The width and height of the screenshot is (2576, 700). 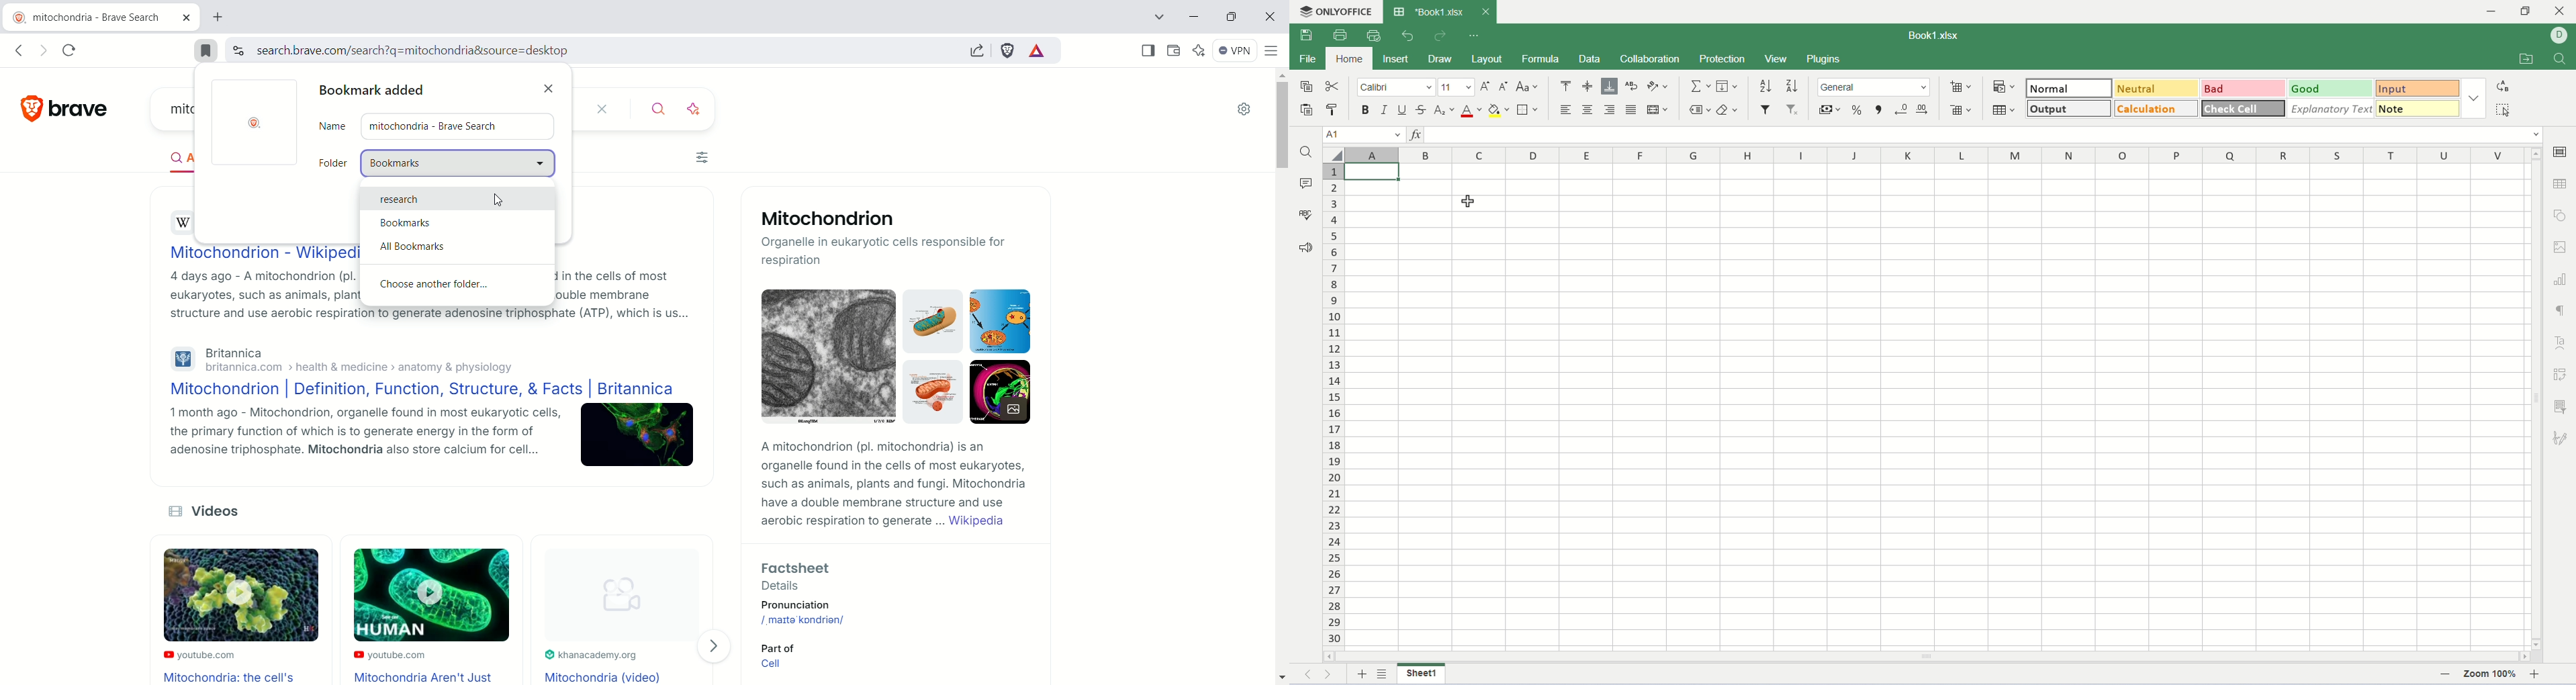 What do you see at coordinates (1306, 59) in the screenshot?
I see `file` at bounding box center [1306, 59].